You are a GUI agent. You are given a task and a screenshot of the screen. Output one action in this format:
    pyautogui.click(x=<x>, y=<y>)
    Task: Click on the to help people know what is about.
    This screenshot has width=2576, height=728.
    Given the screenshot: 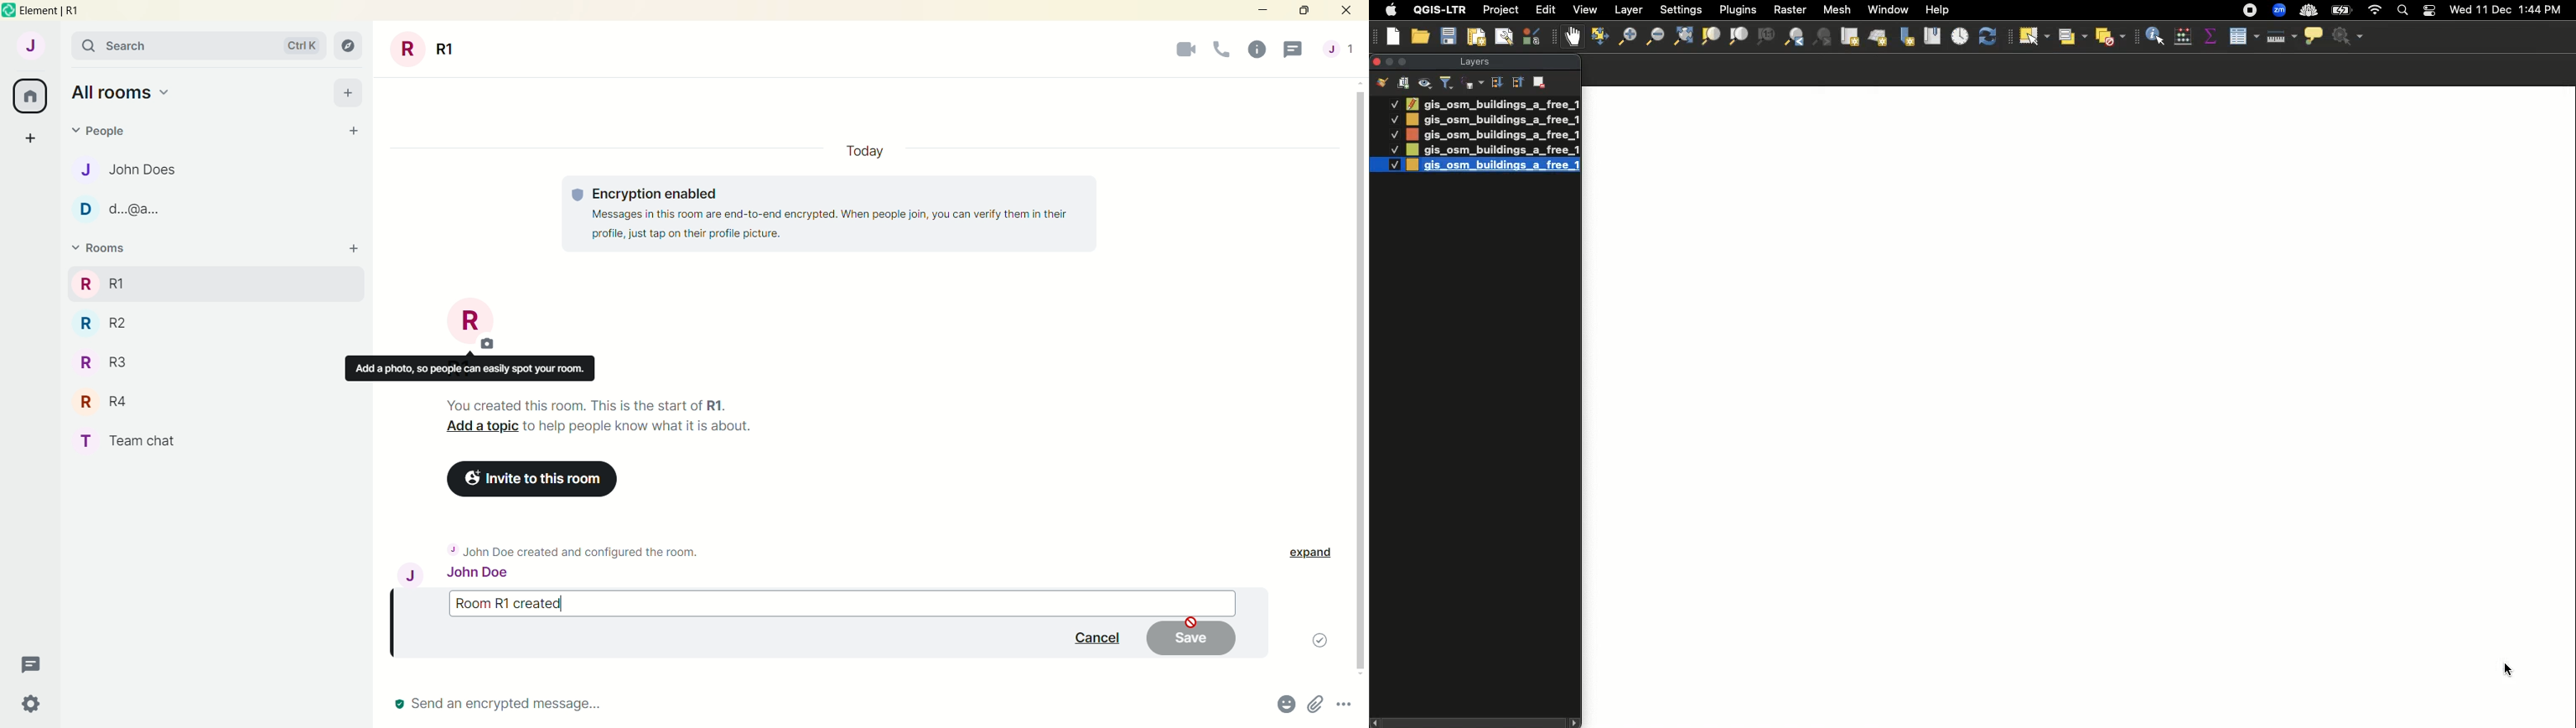 What is the action you would take?
    pyautogui.click(x=641, y=427)
    